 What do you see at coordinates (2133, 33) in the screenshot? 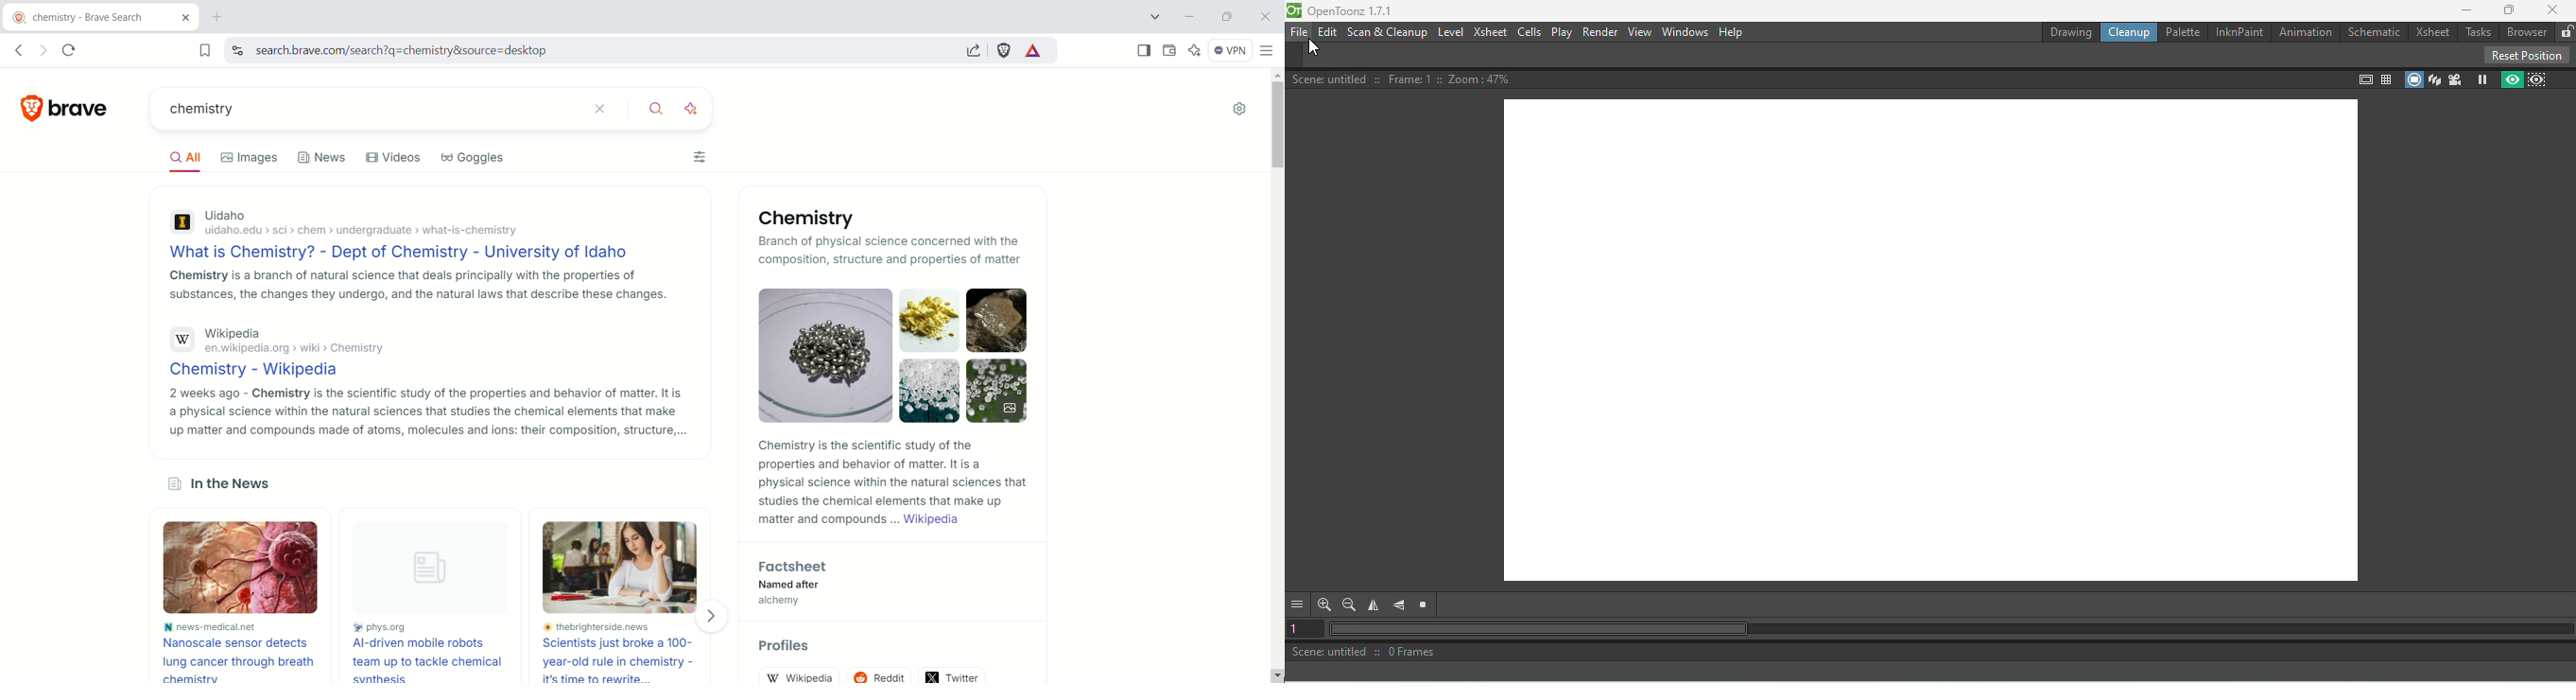
I see `Cleanup` at bounding box center [2133, 33].